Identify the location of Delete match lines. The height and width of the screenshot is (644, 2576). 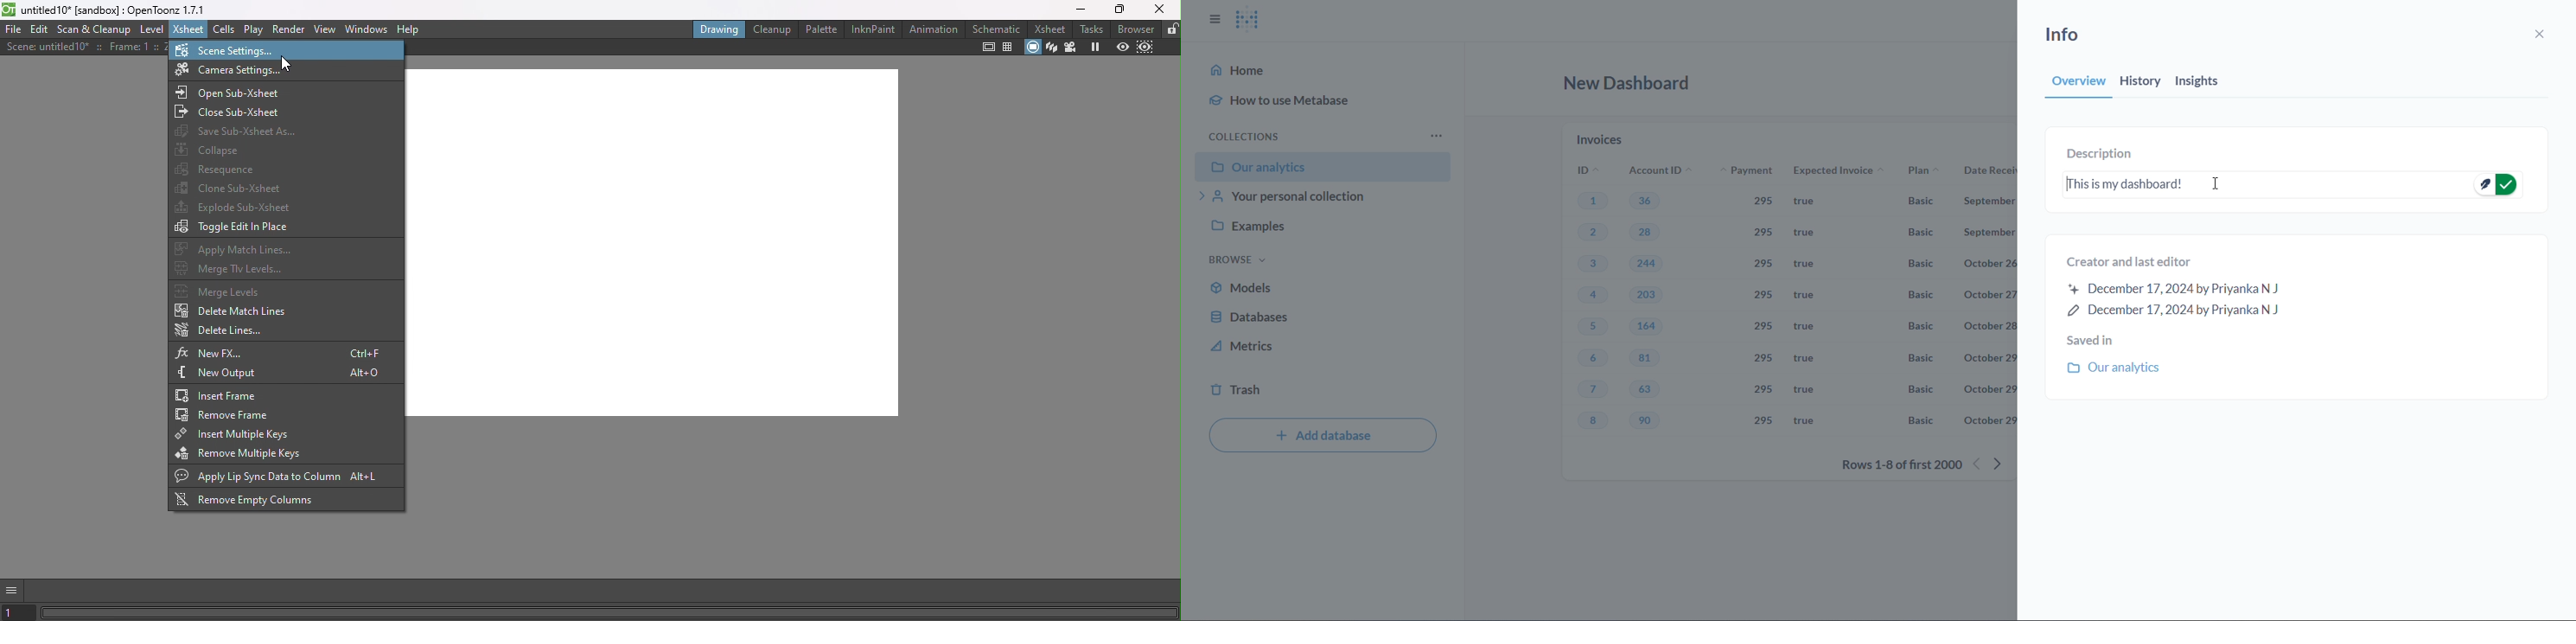
(235, 311).